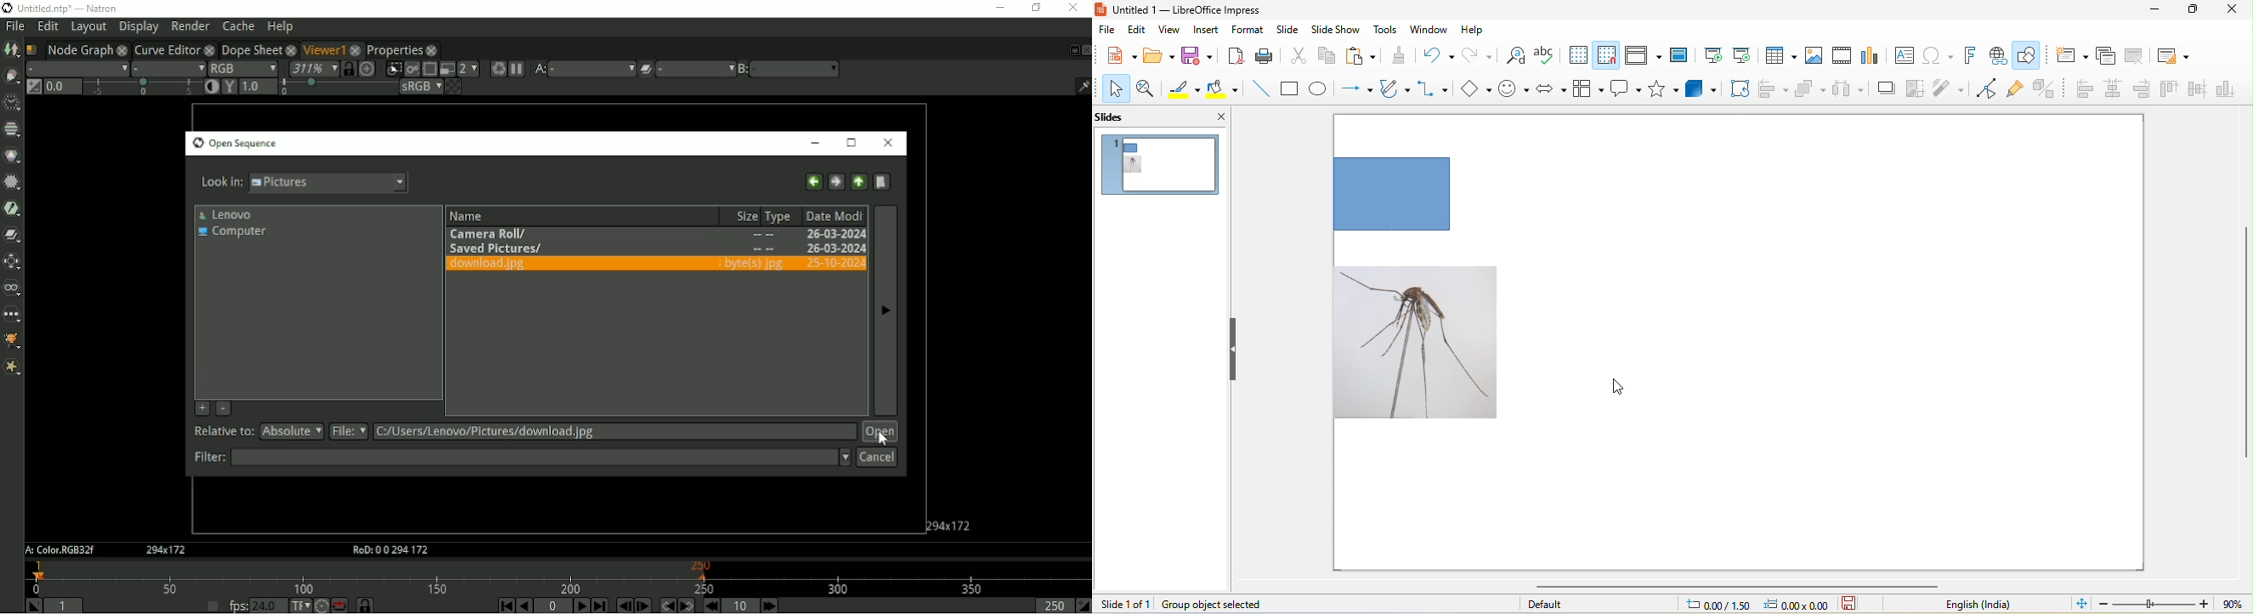  Describe the element at coordinates (1159, 56) in the screenshot. I see `open` at that location.